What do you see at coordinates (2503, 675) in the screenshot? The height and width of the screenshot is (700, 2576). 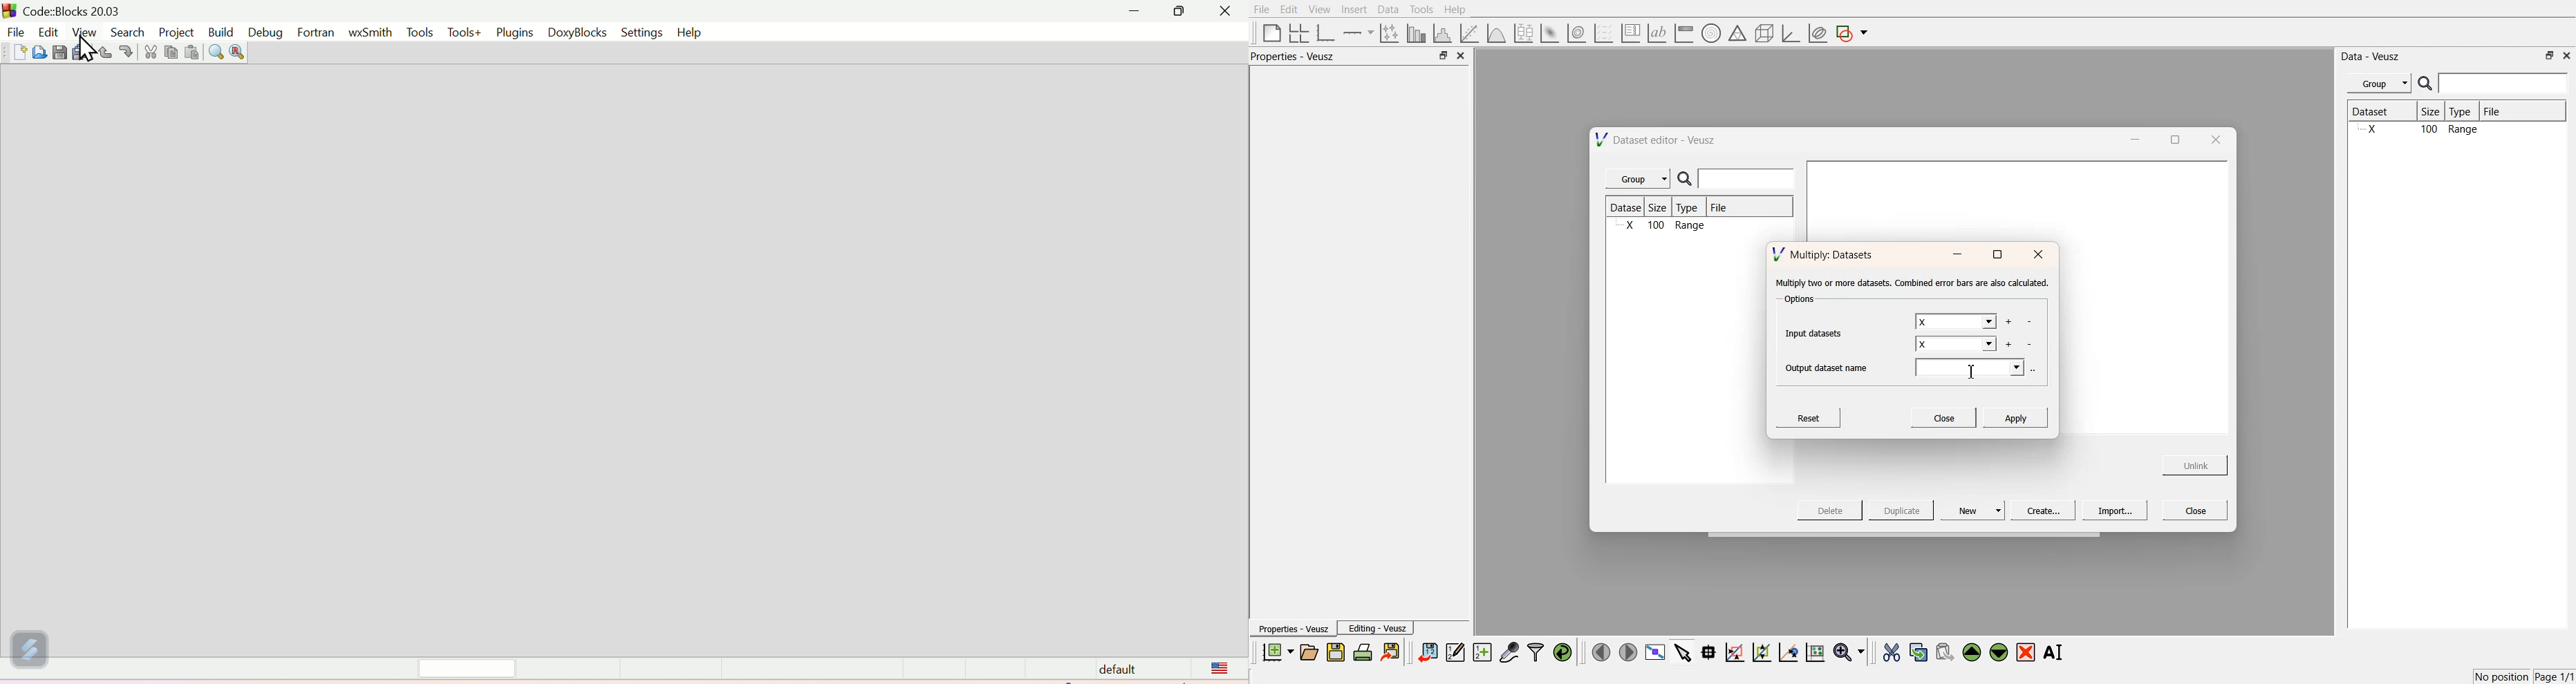 I see `No position` at bounding box center [2503, 675].